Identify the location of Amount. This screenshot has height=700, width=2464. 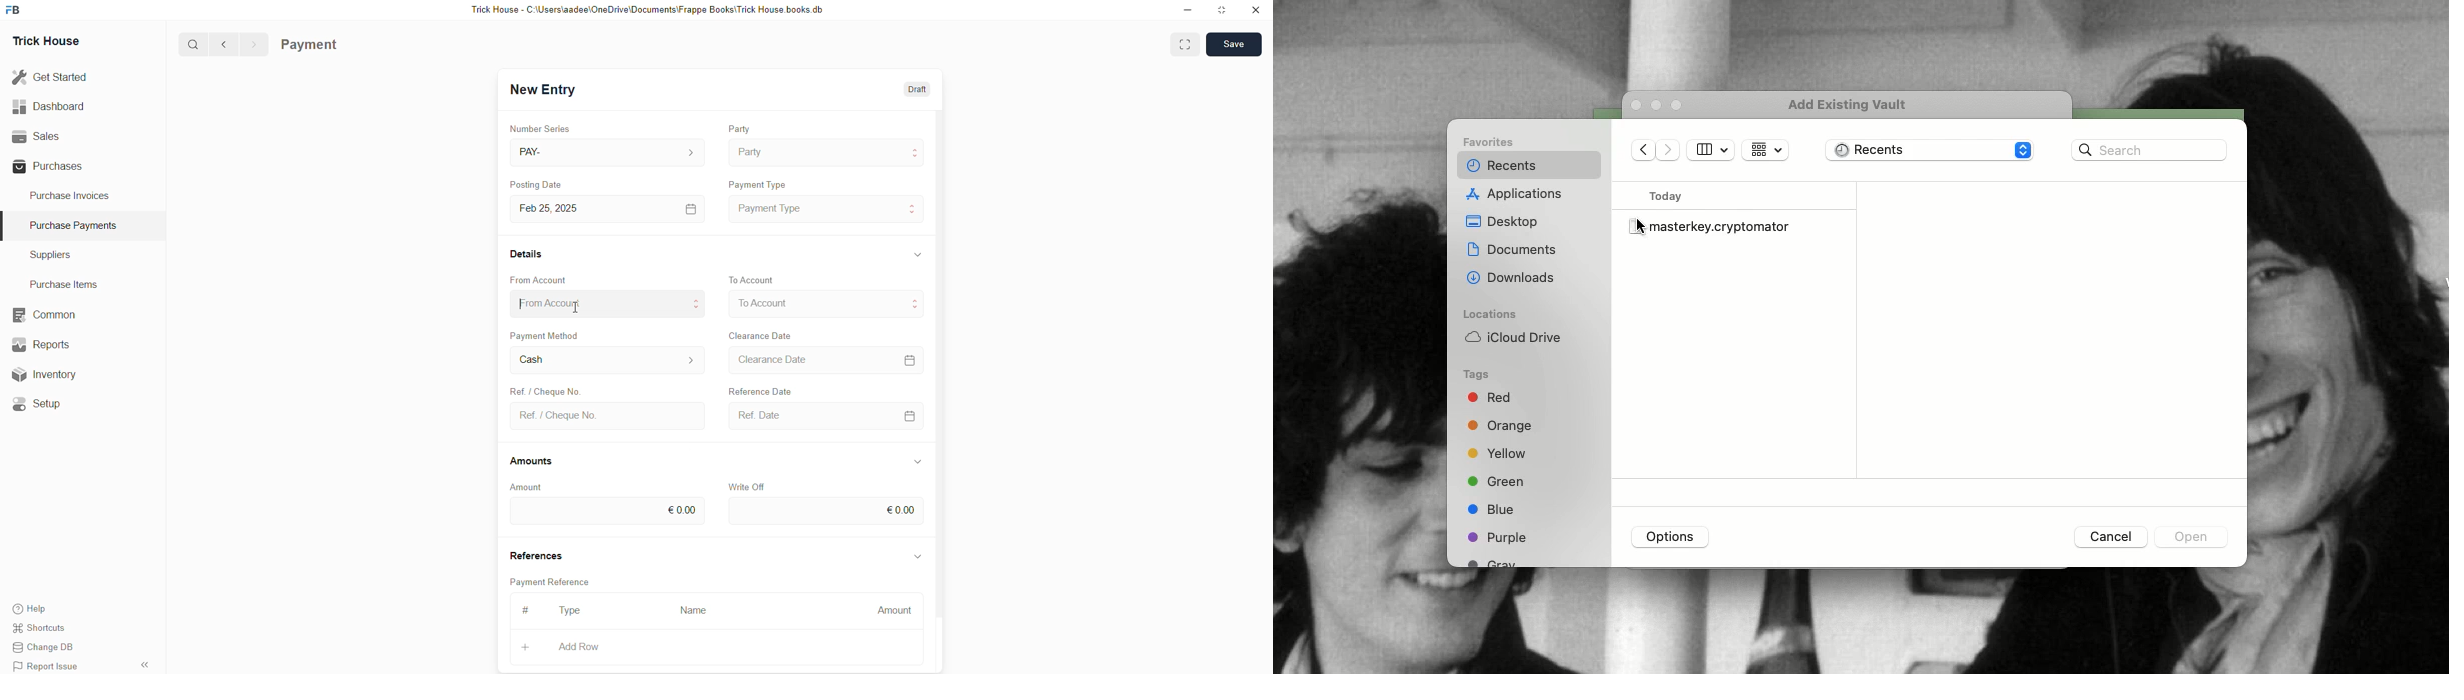
(895, 607).